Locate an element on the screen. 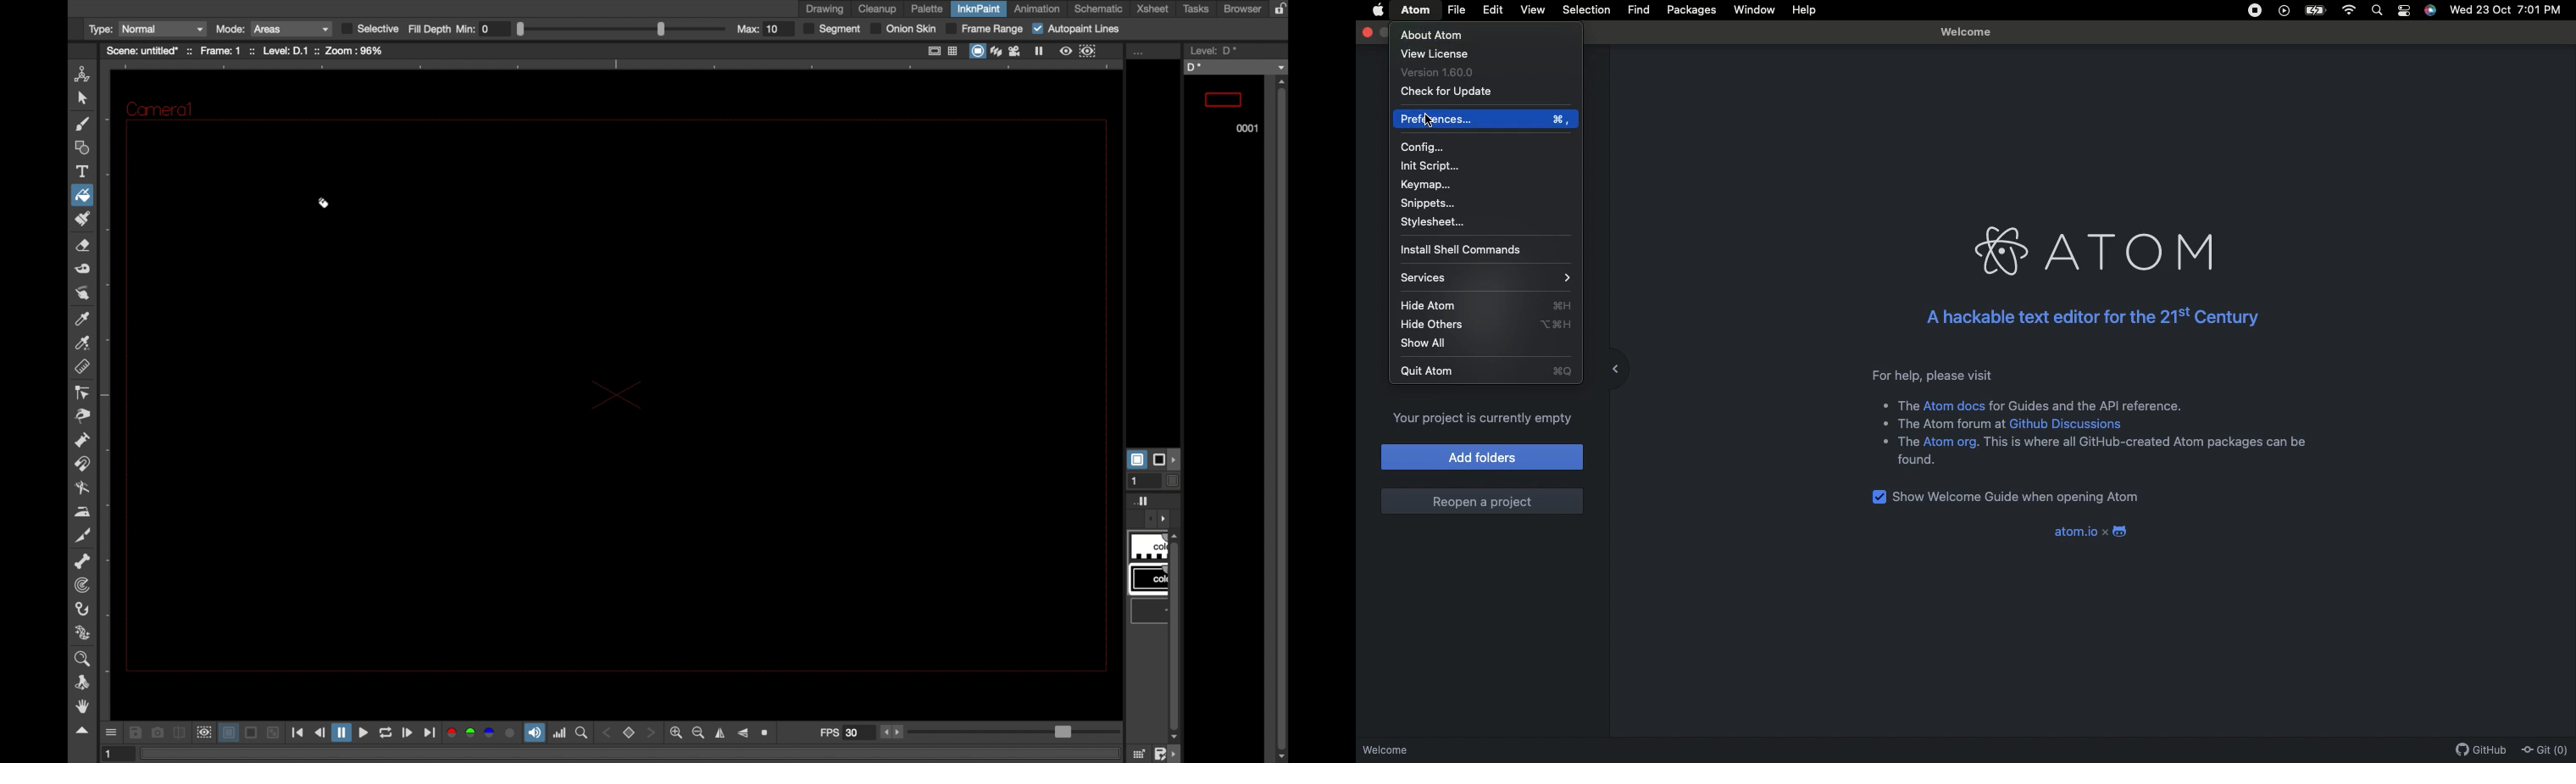 The height and width of the screenshot is (784, 2576). Show welcome guide when opening Atom is located at coordinates (2007, 498).